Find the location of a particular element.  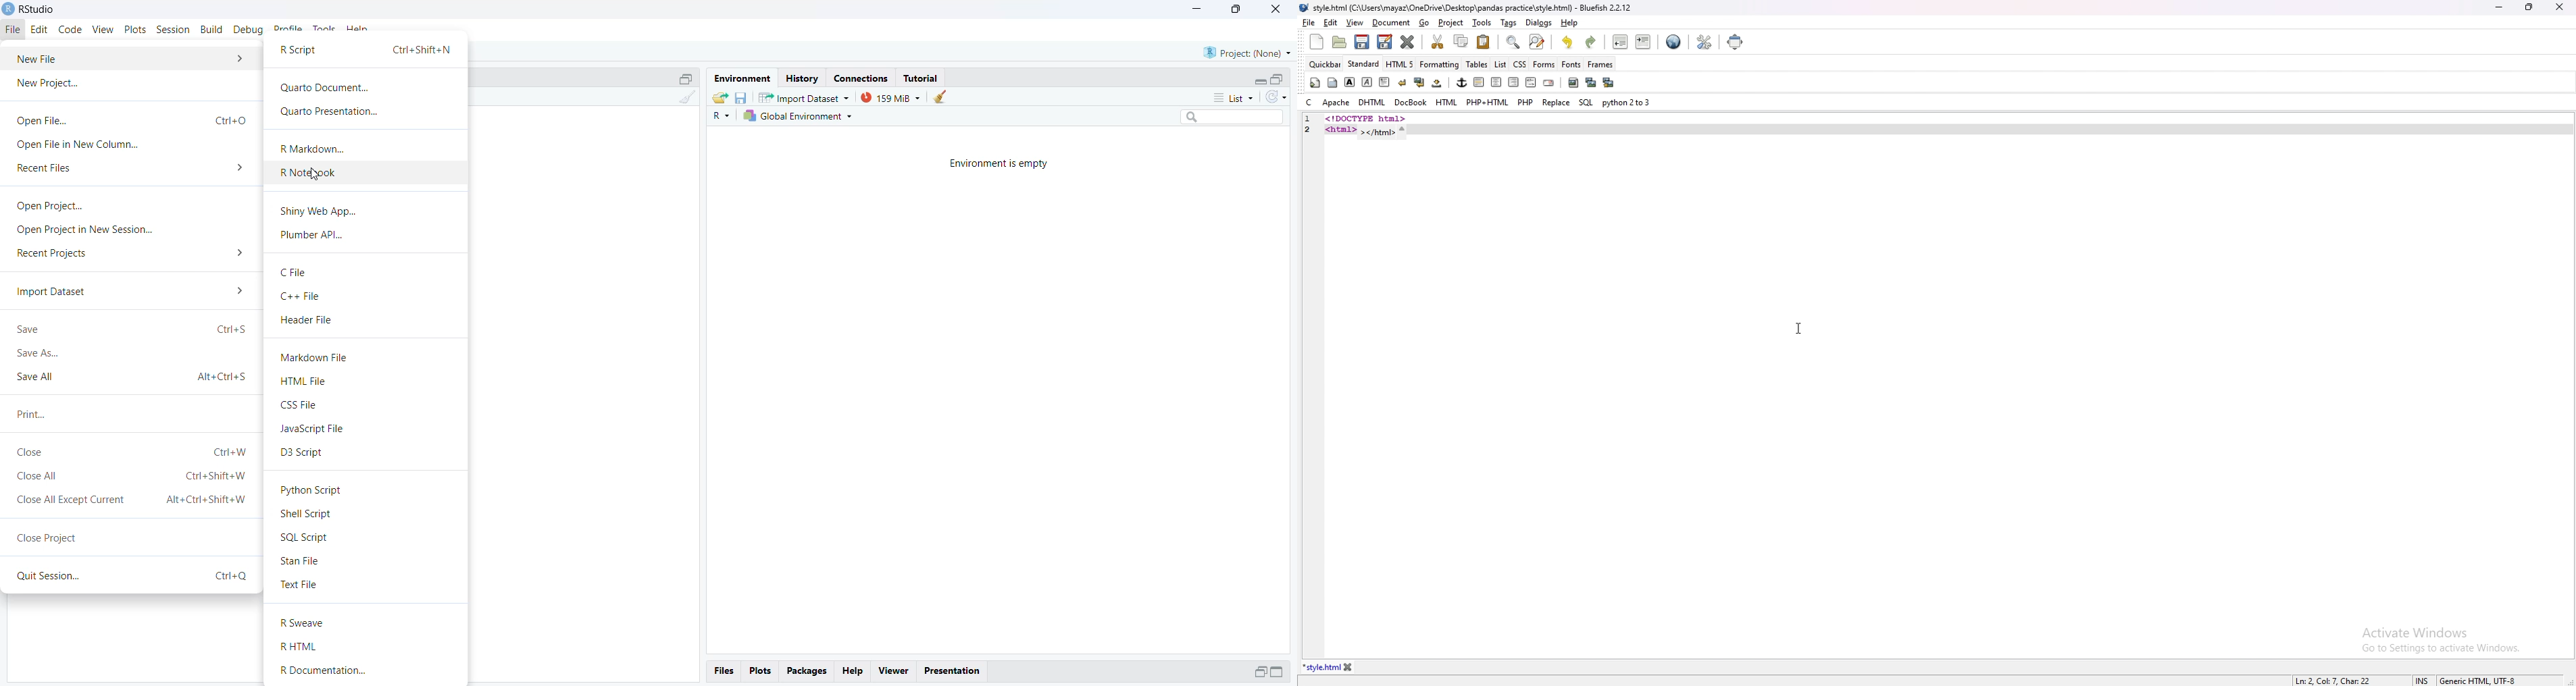

Save Ctrl+S is located at coordinates (132, 329).